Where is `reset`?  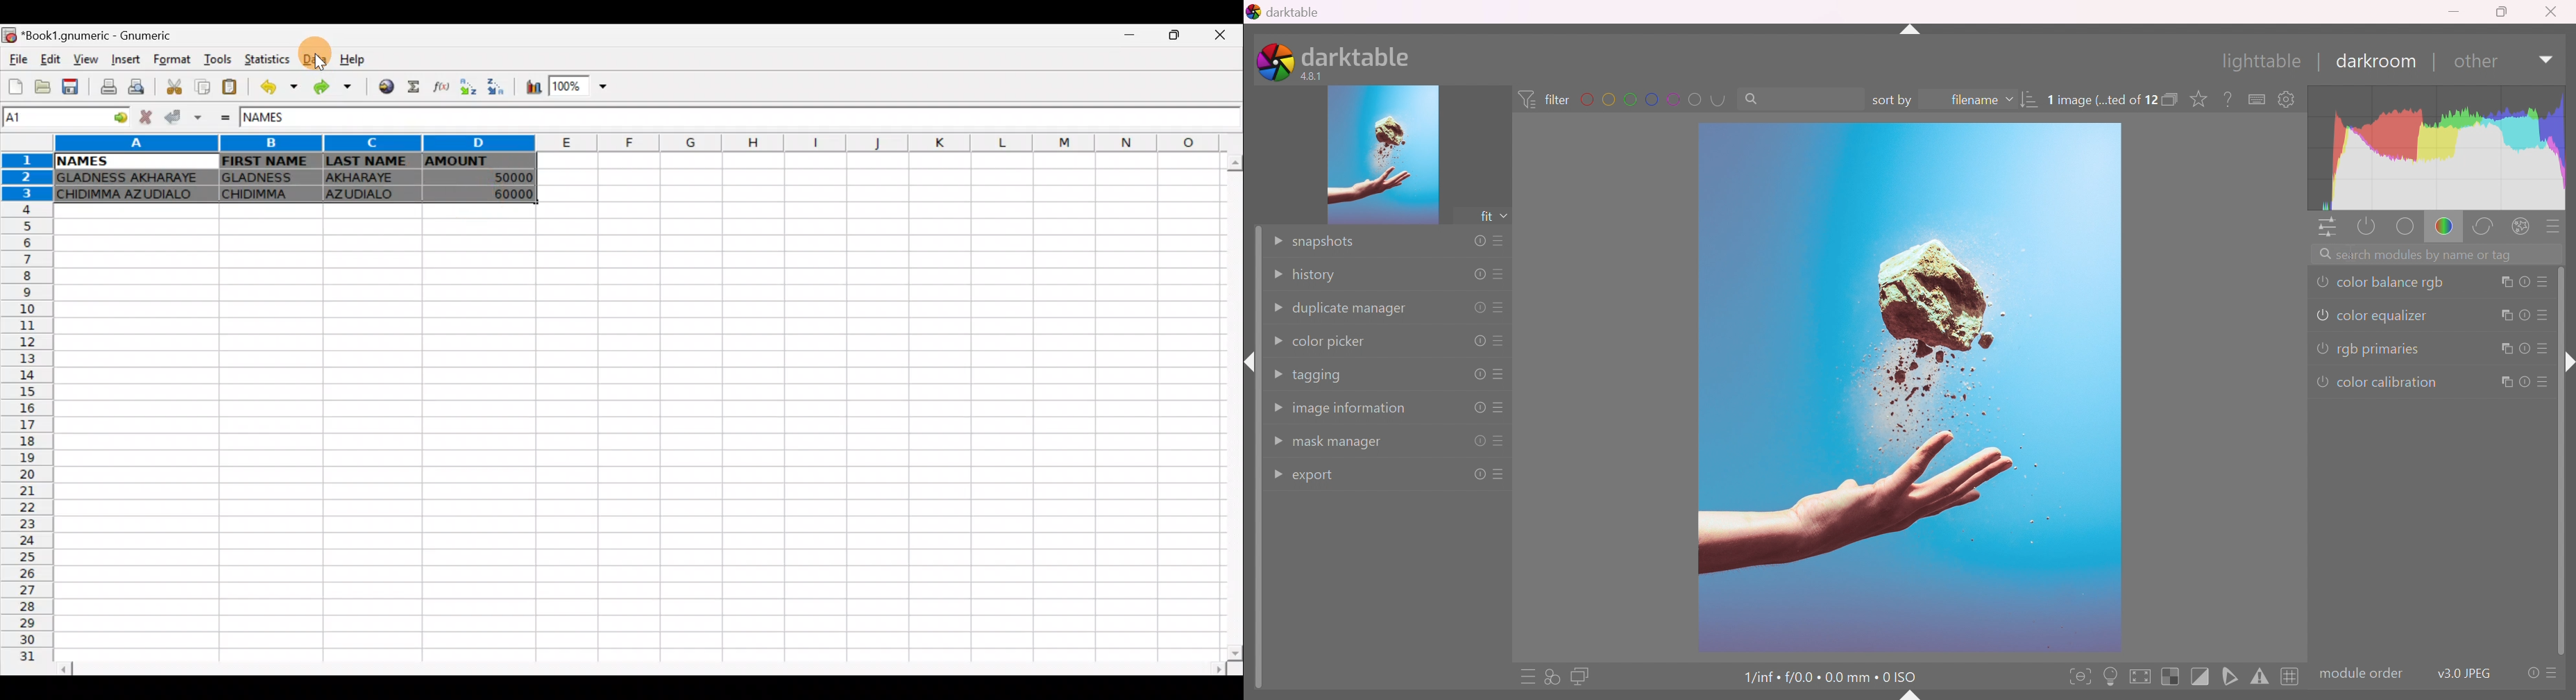
reset is located at coordinates (1474, 475).